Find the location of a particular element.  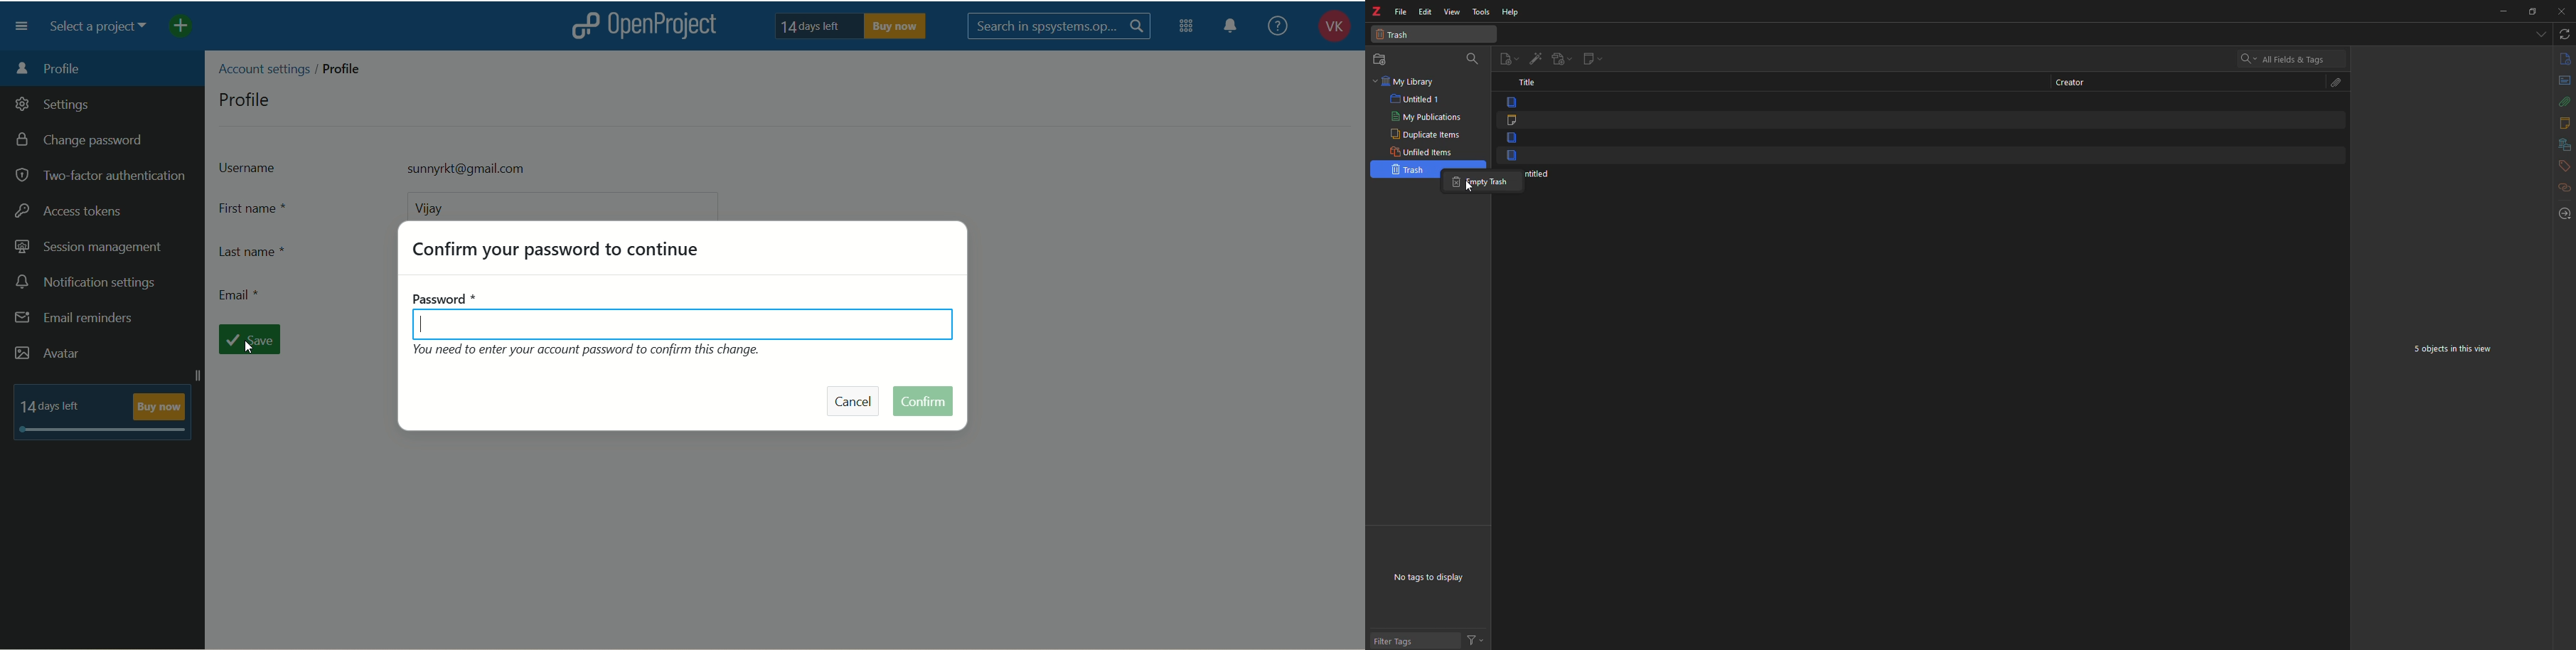

sync is located at coordinates (2564, 34).